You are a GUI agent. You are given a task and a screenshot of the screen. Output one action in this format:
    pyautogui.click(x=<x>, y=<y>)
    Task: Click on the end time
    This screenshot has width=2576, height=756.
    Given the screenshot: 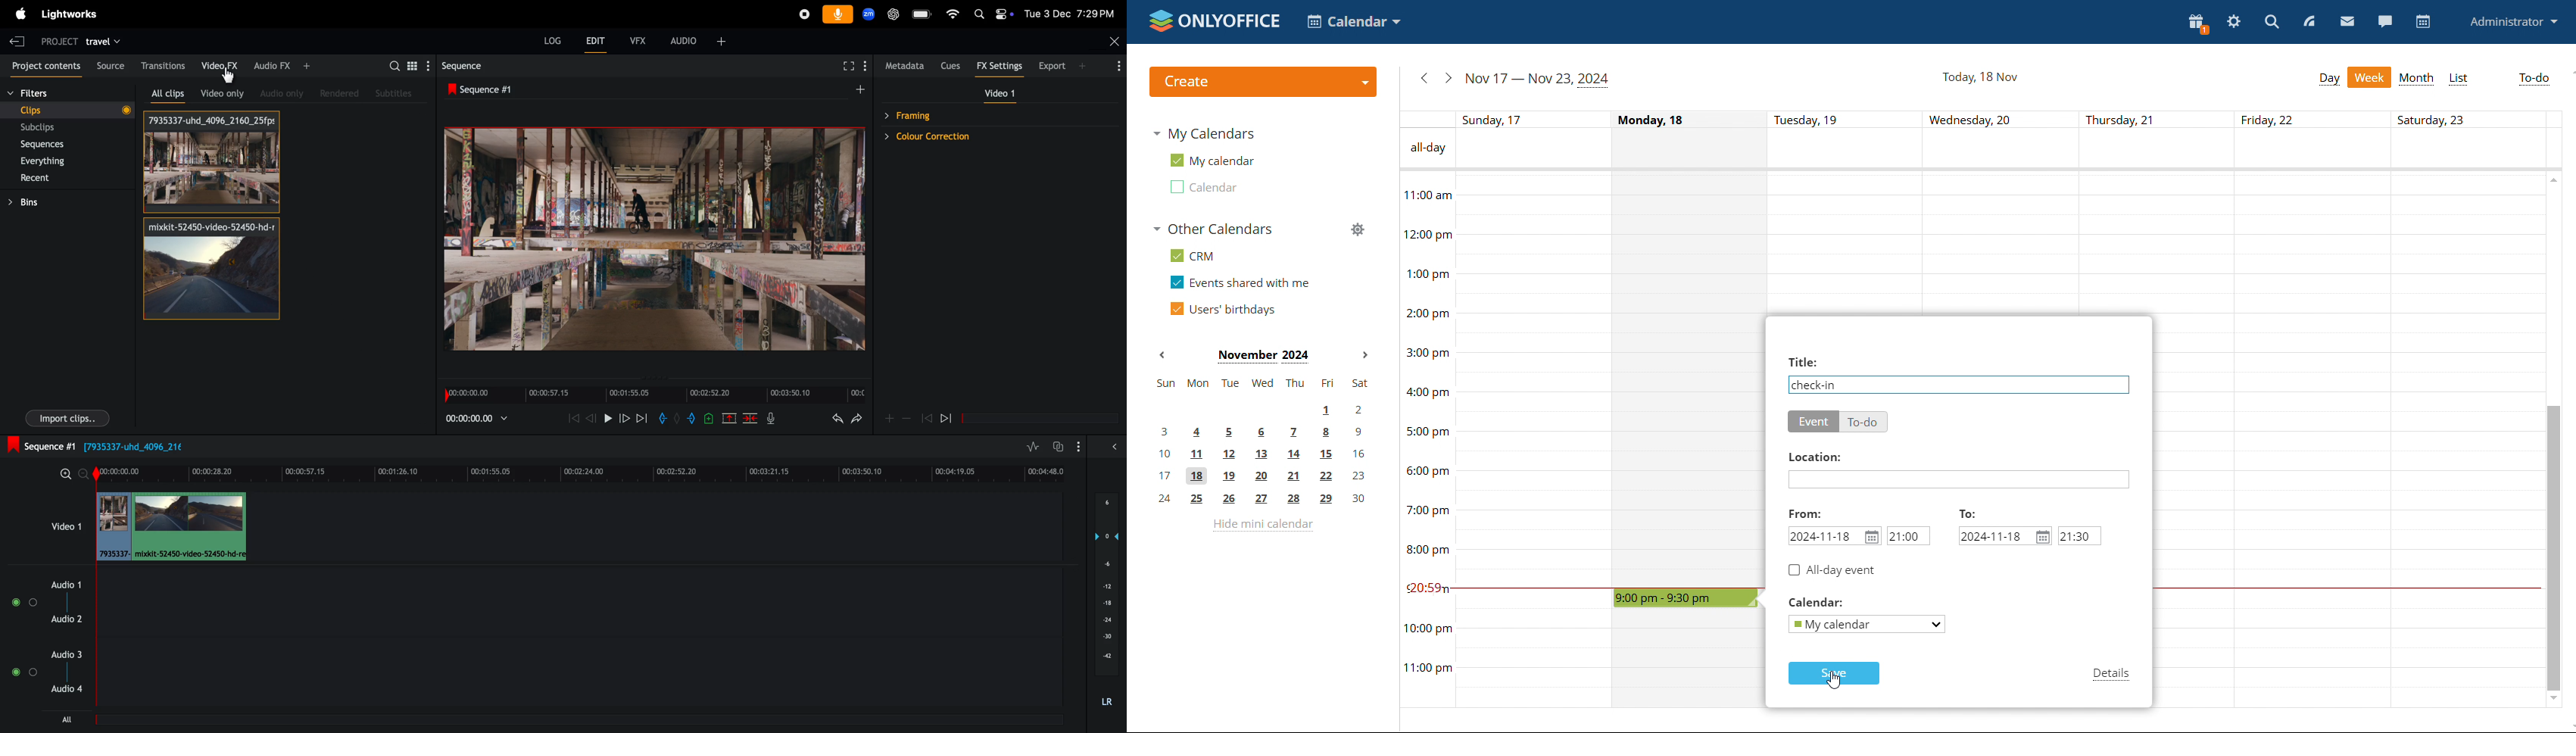 What is the action you would take?
    pyautogui.click(x=2079, y=536)
    